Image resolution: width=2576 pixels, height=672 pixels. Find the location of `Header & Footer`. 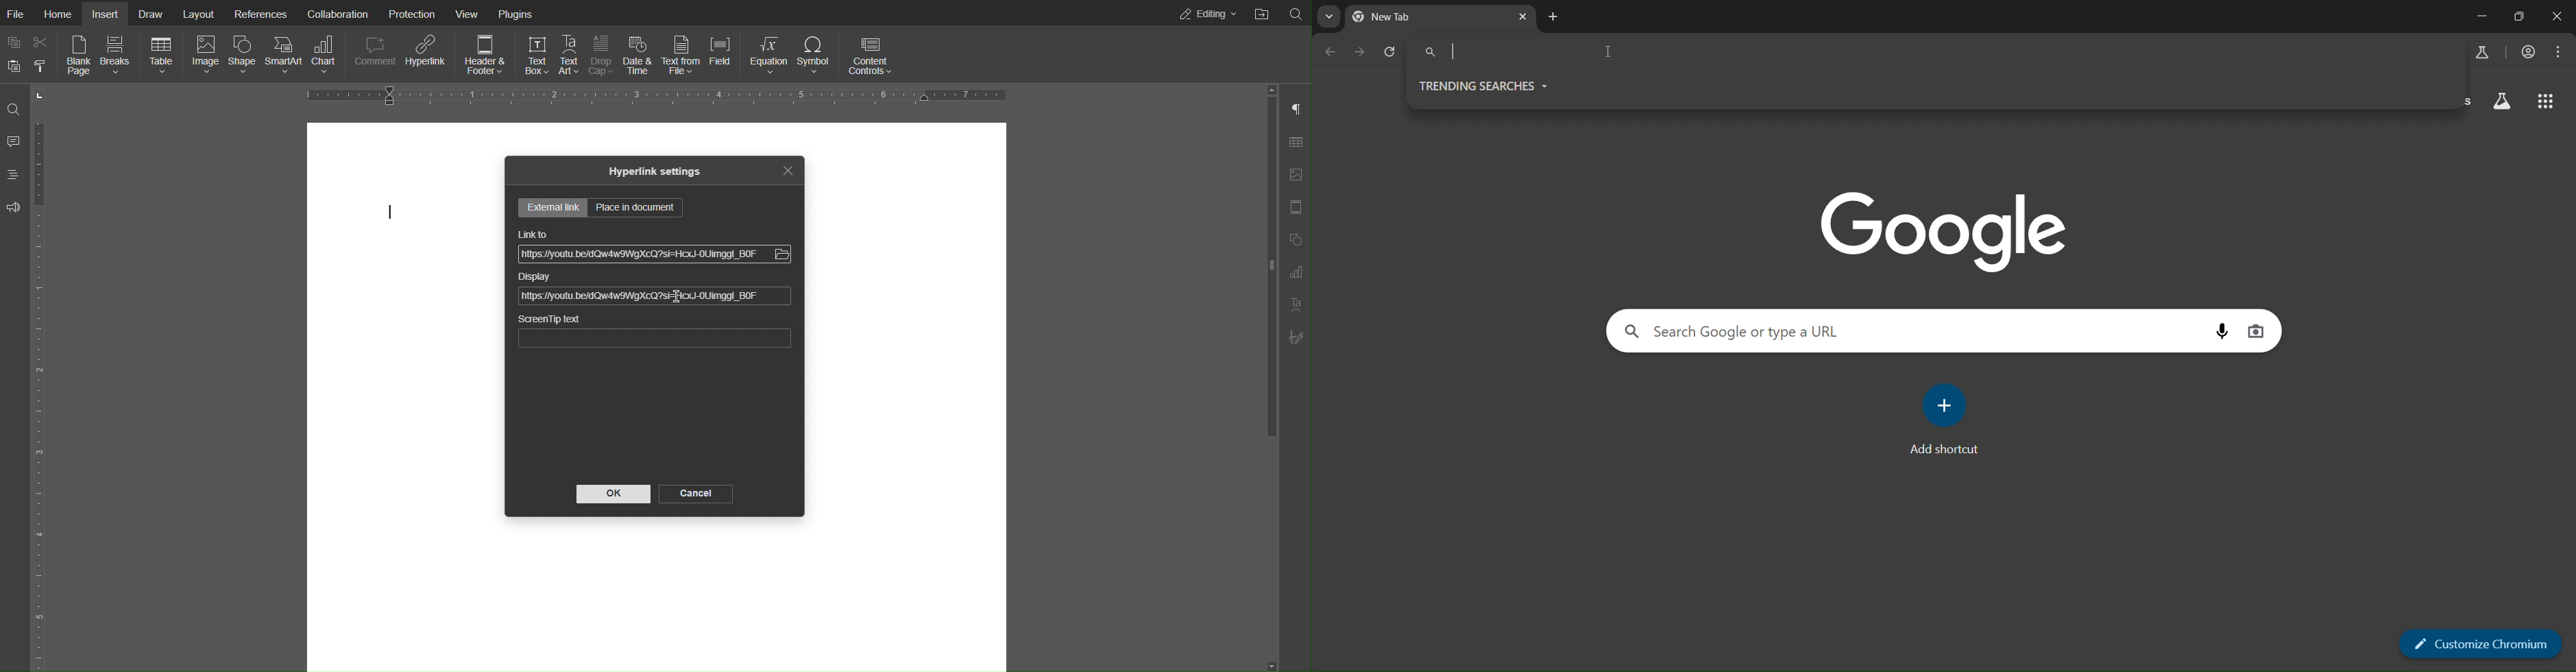

Header & Footer is located at coordinates (484, 54).